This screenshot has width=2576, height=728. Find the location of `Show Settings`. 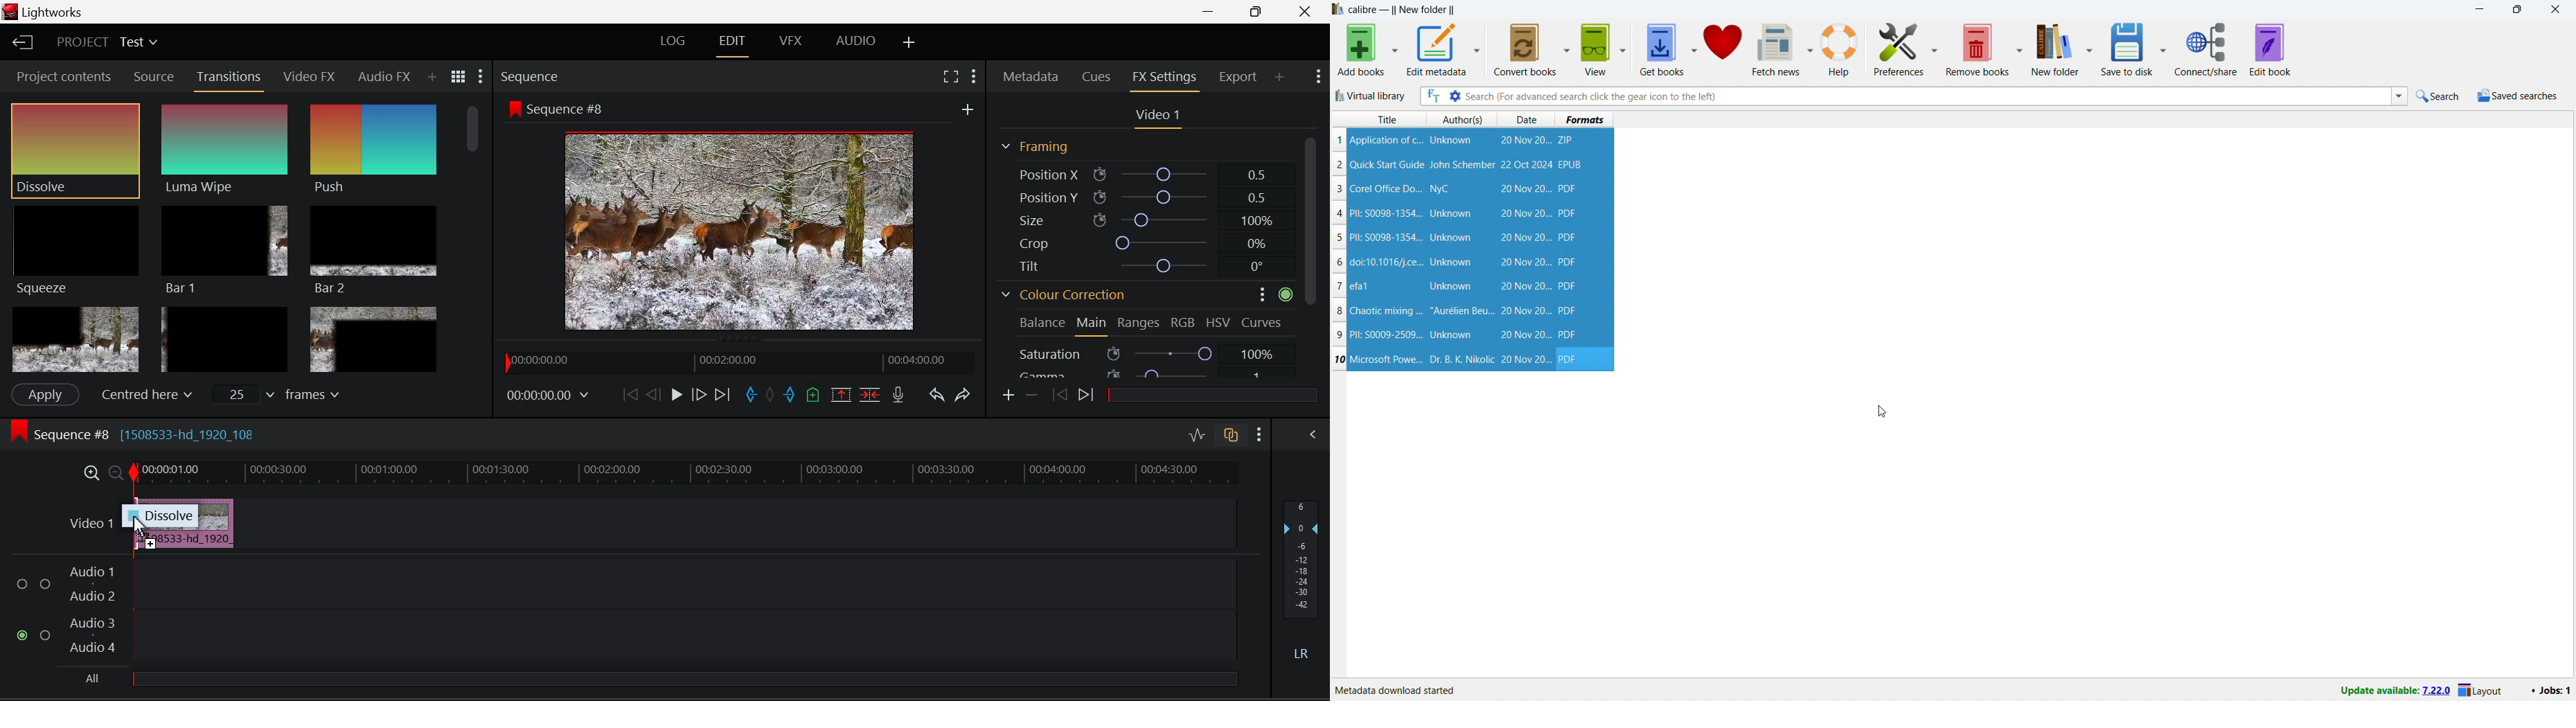

Show Settings is located at coordinates (1259, 435).